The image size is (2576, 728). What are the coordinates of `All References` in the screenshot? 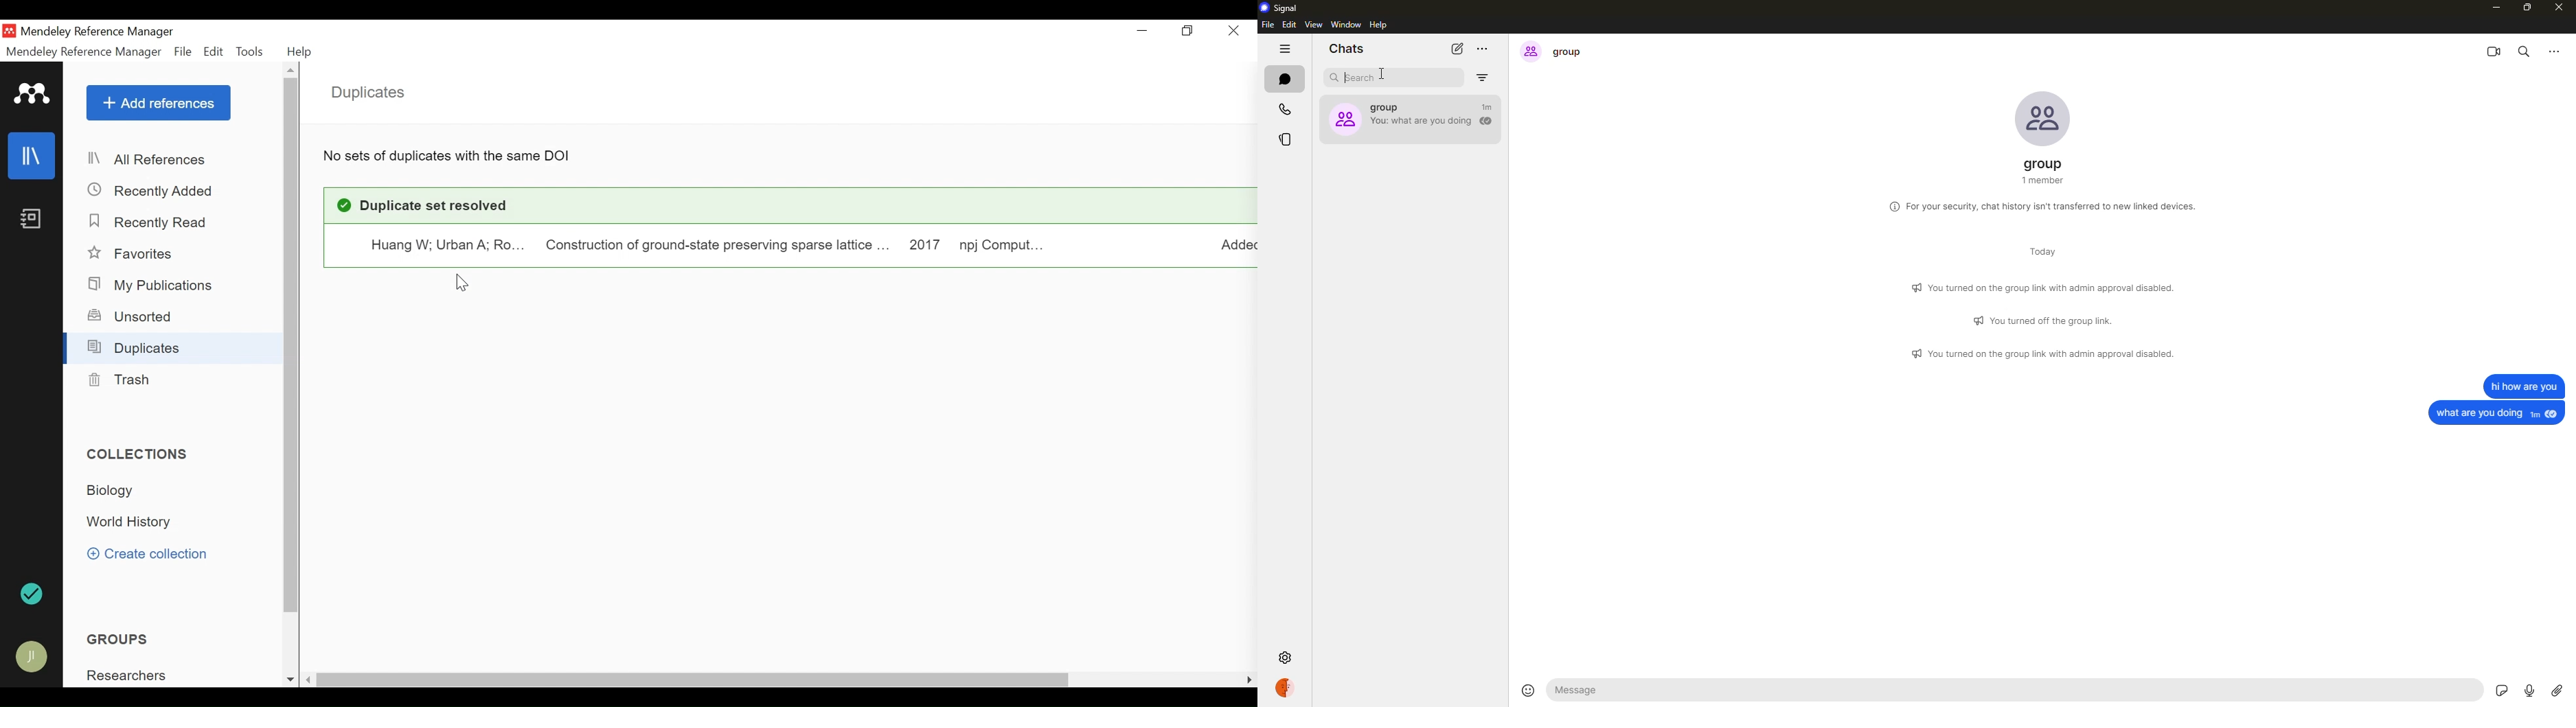 It's located at (172, 160).